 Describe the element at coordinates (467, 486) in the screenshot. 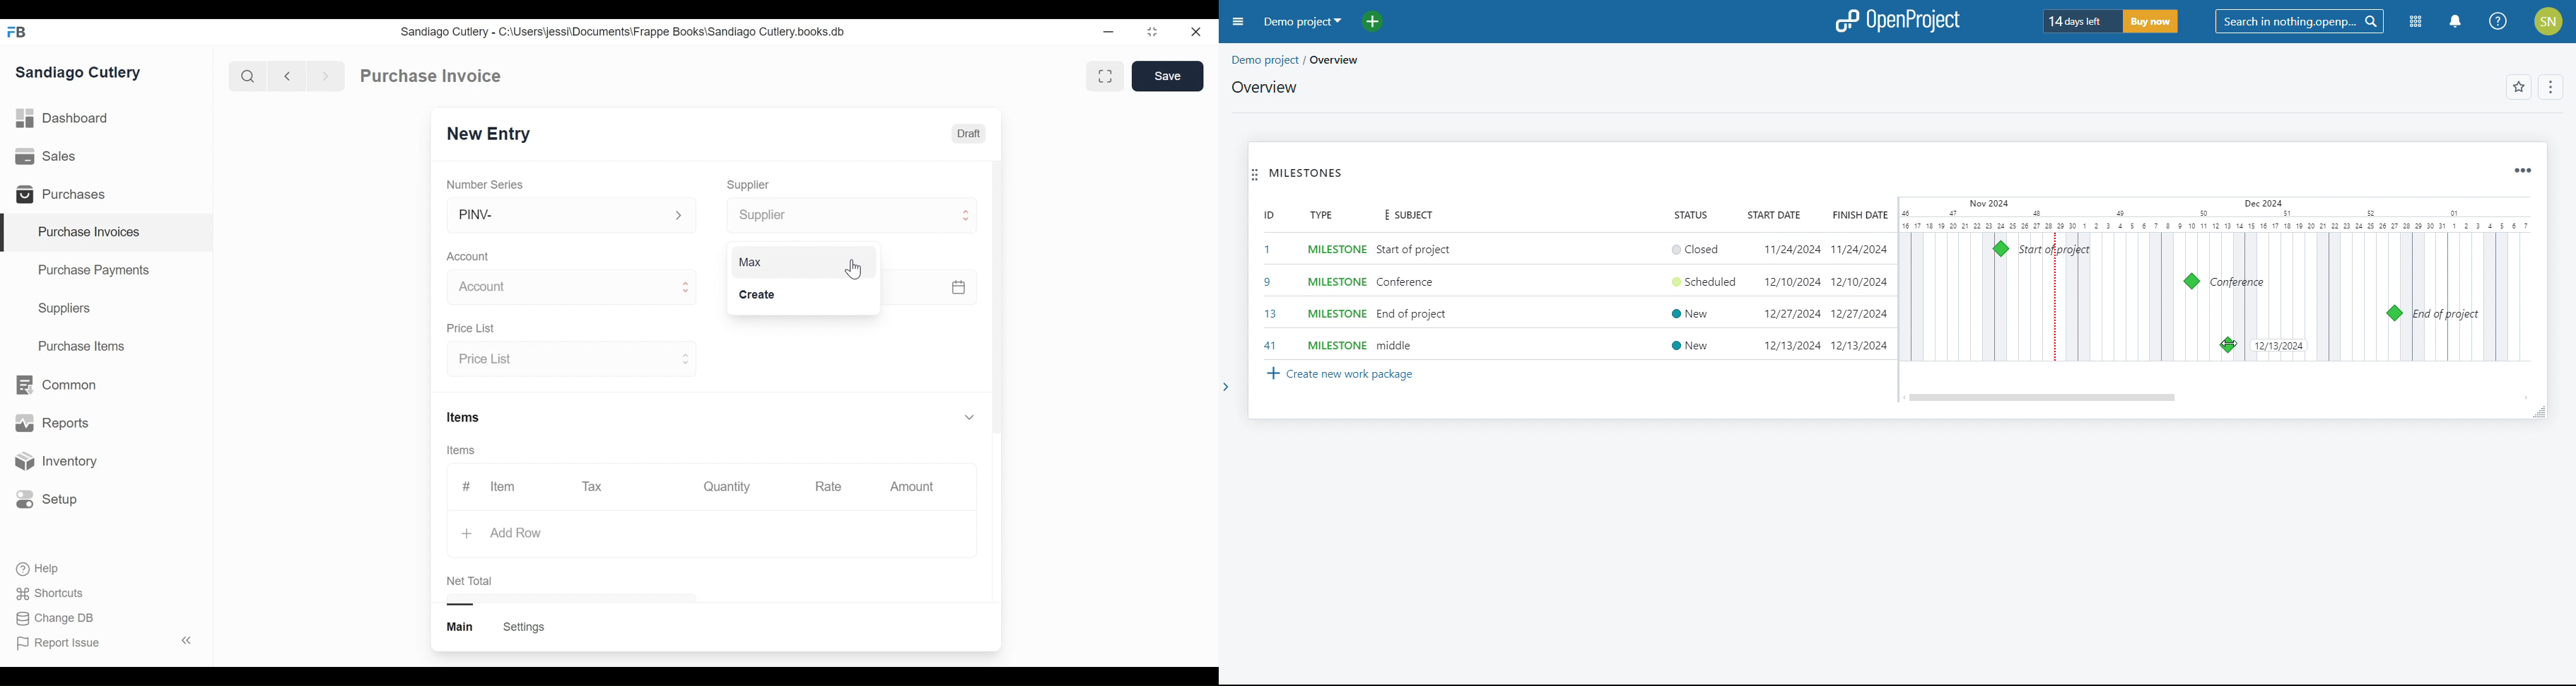

I see `#` at that location.